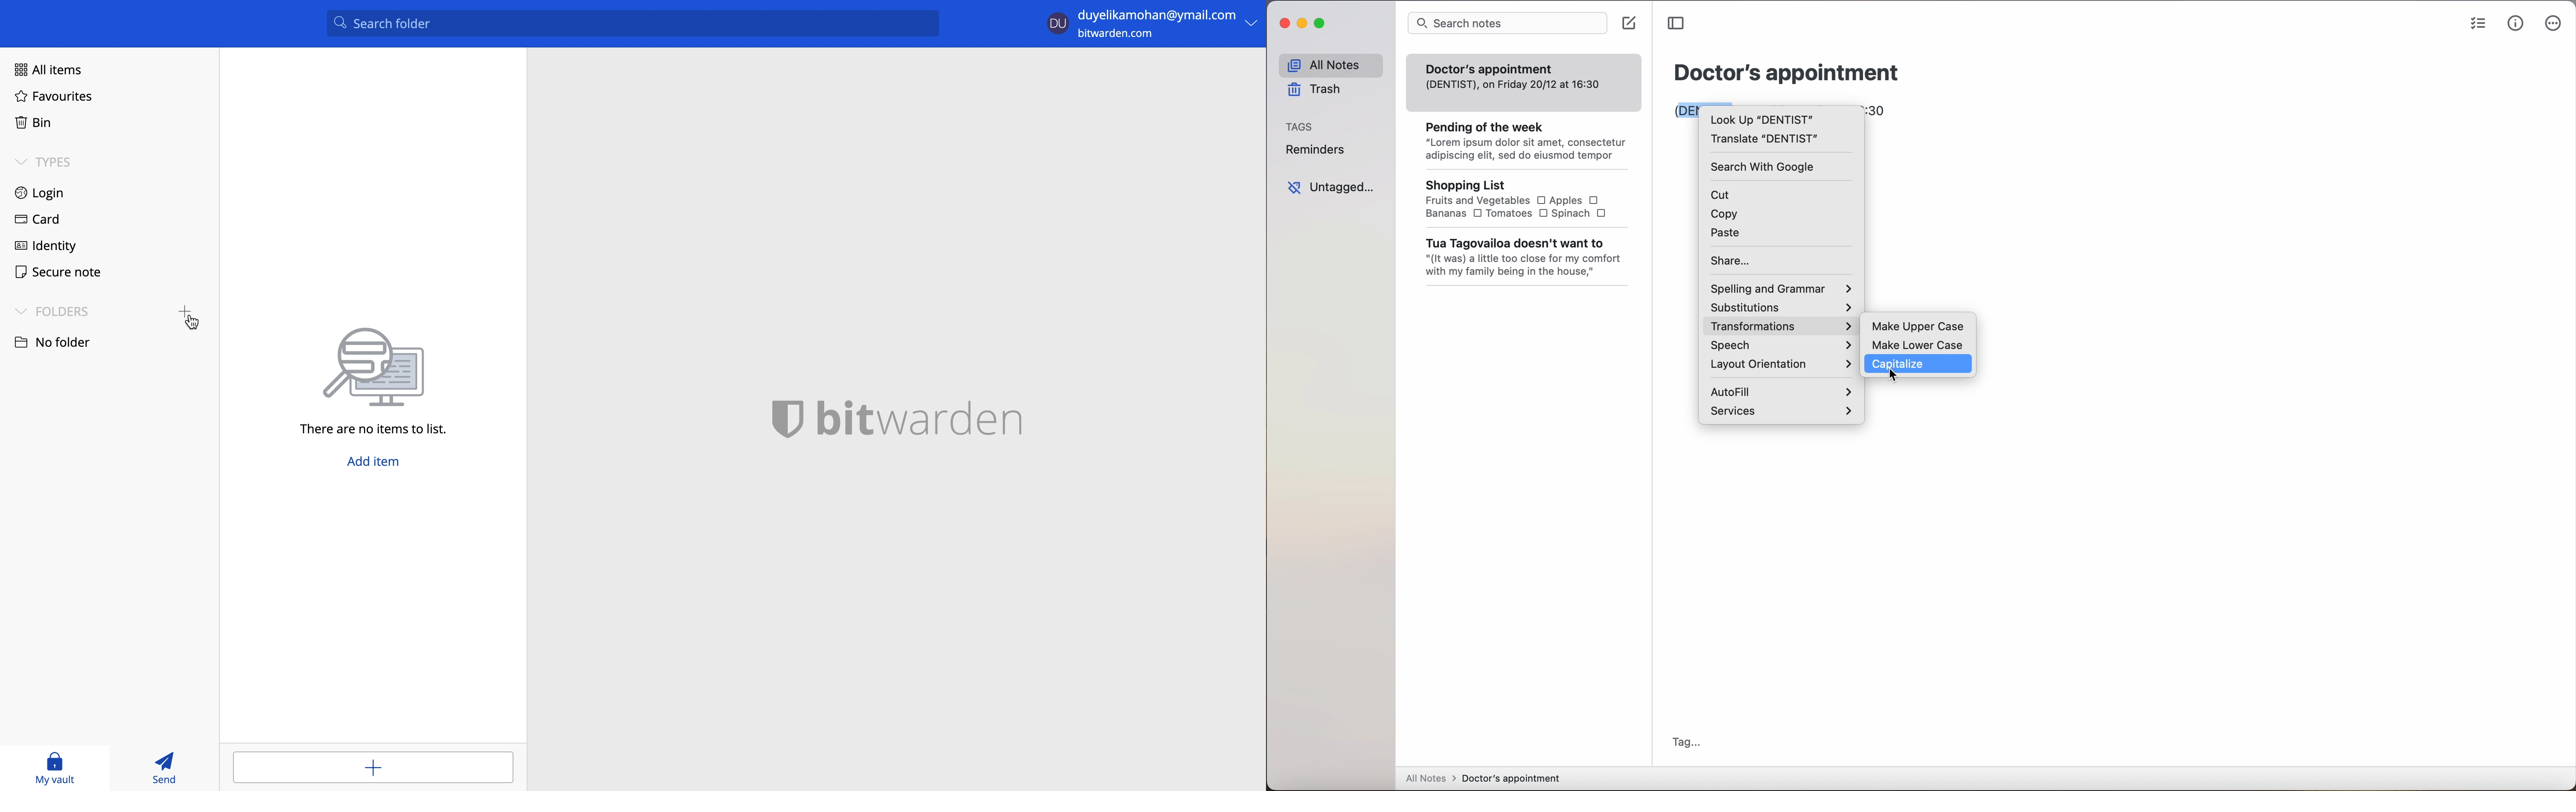 Image resolution: width=2576 pixels, height=812 pixels. I want to click on Doctor's appointment
(DENTIST), on Friday 20/12 at 16:30, so click(1513, 75).